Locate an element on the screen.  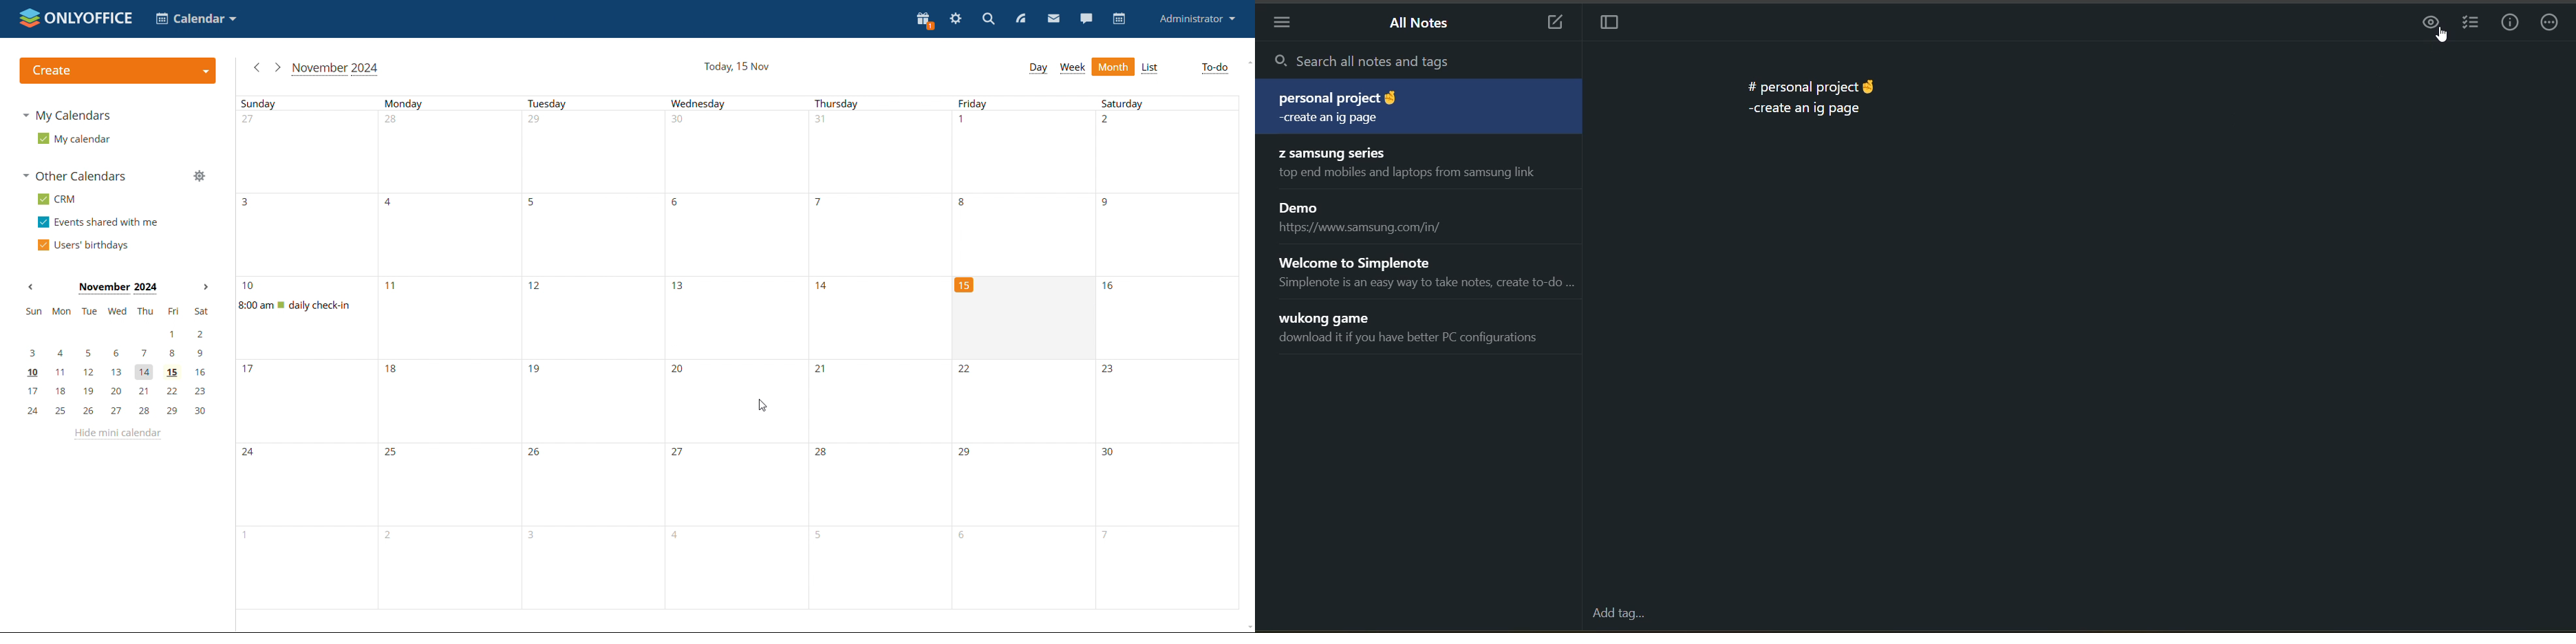
individual day is located at coordinates (453, 103).